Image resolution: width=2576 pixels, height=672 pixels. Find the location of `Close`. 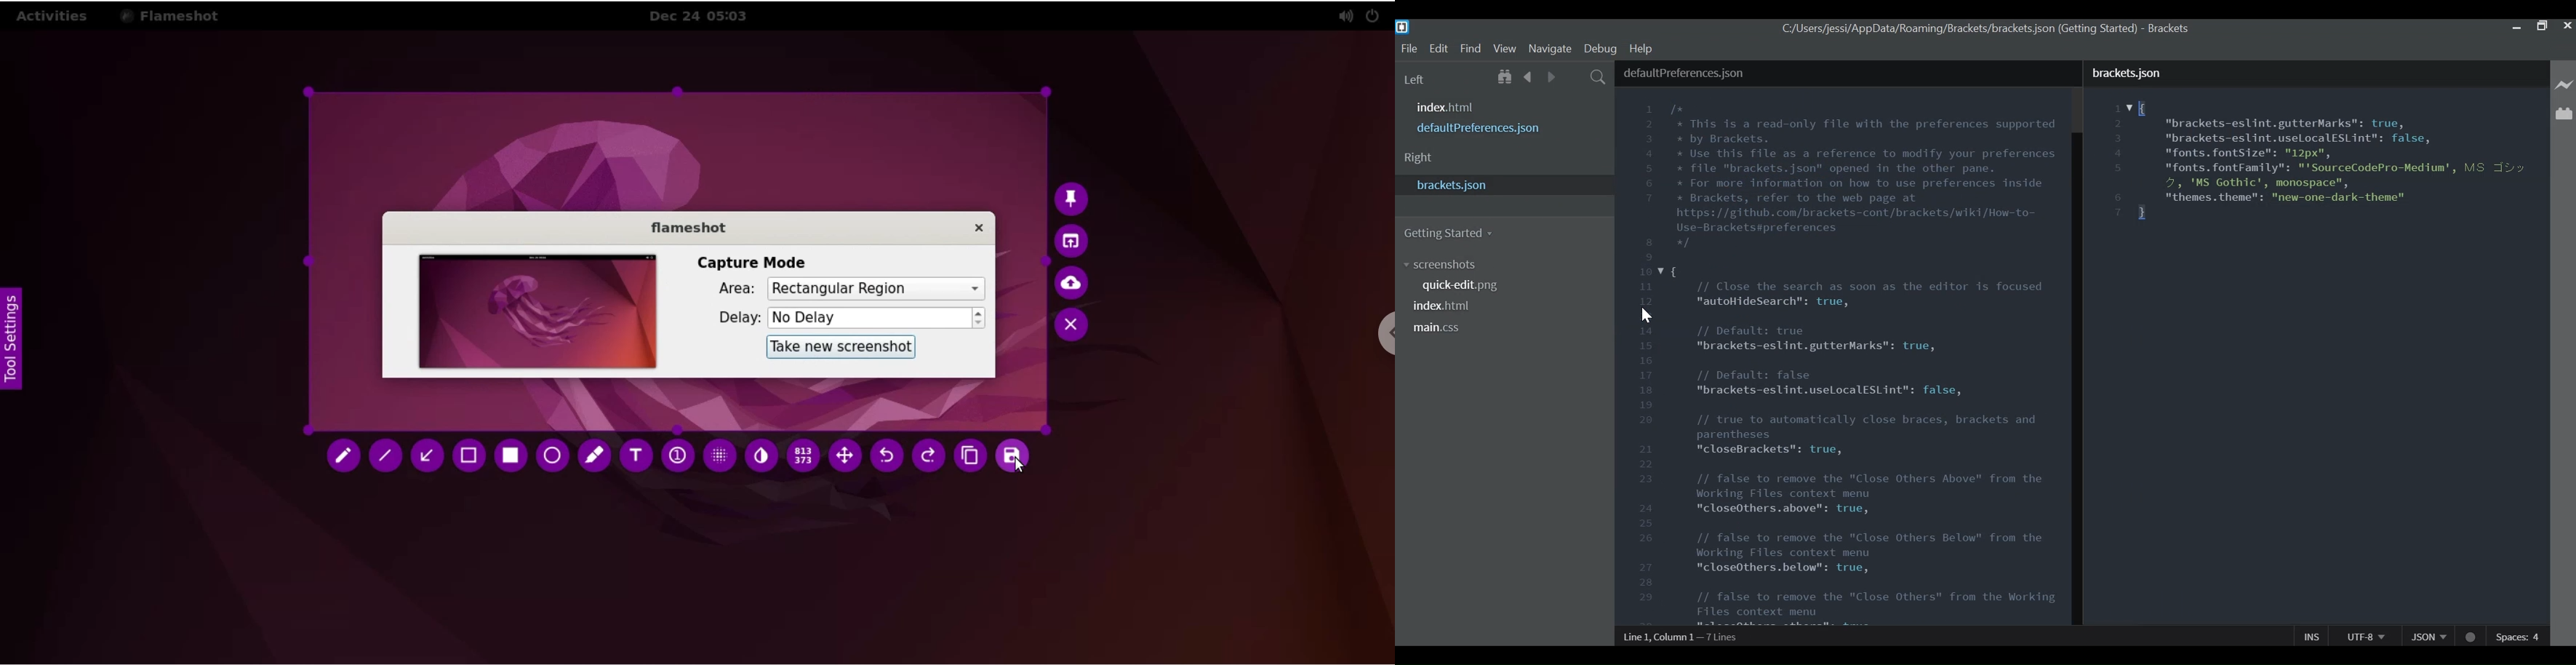

Close is located at coordinates (2568, 26).